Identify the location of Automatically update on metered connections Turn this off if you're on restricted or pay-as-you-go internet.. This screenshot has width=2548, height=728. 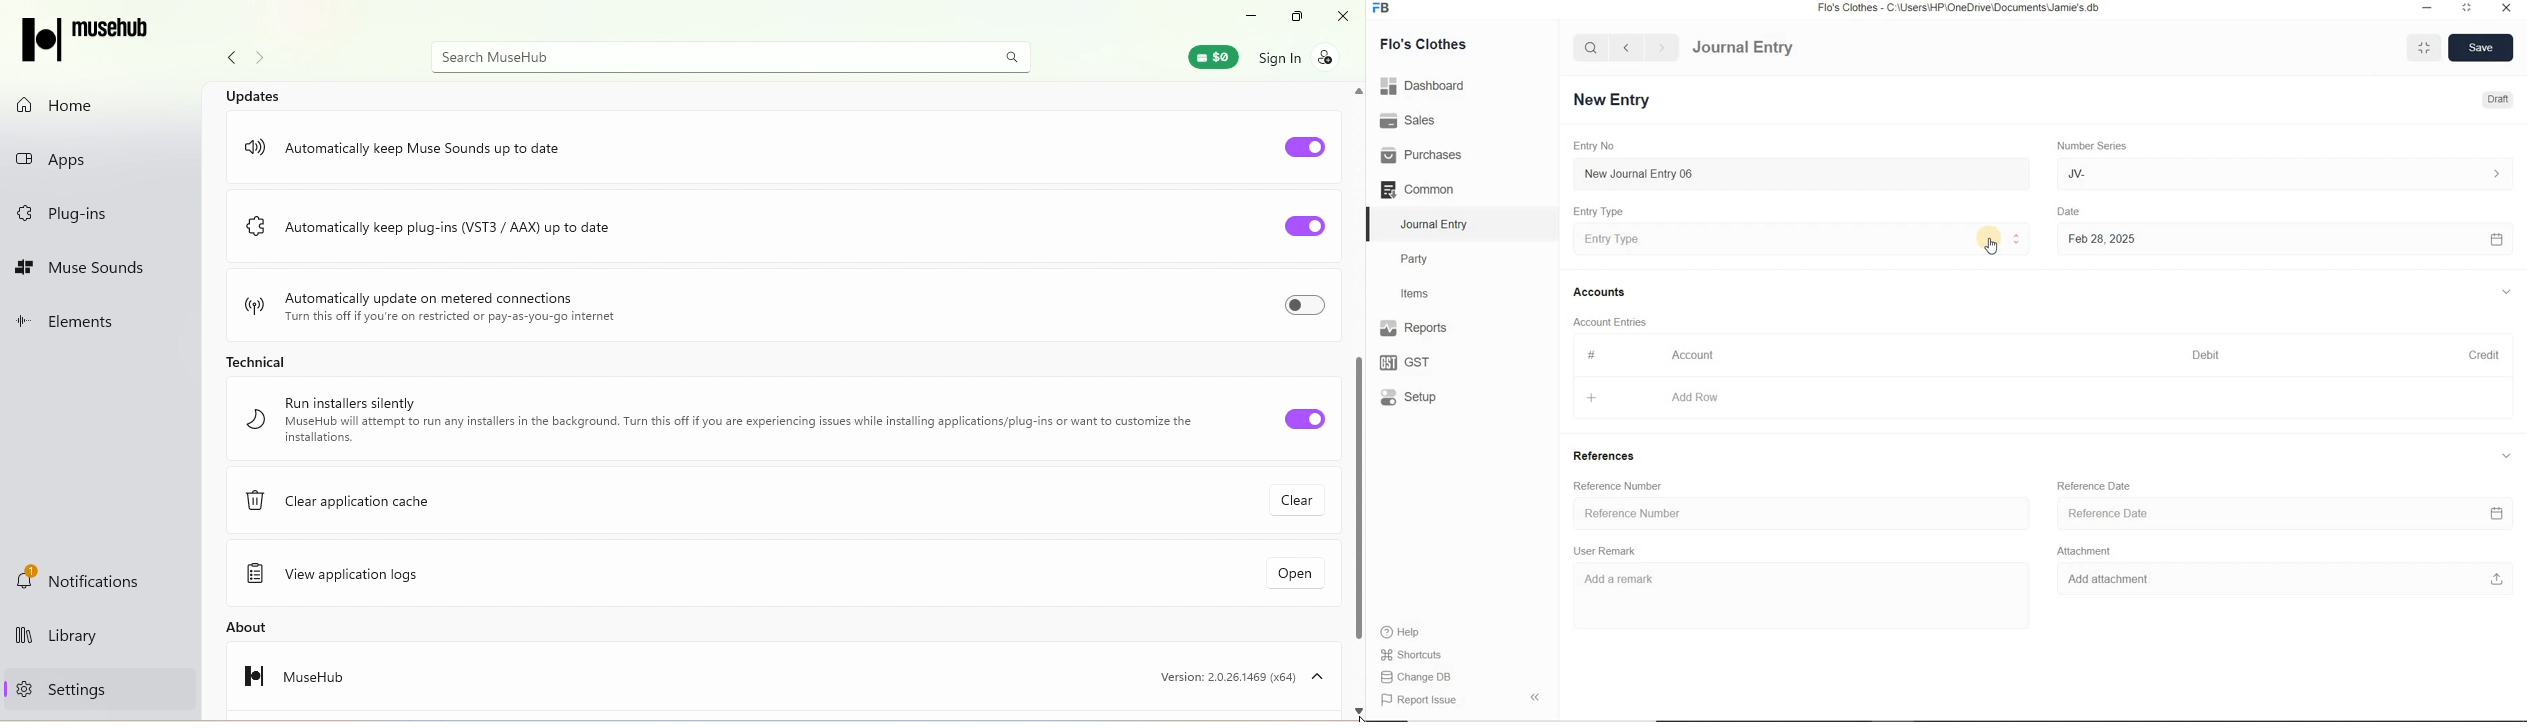
(430, 303).